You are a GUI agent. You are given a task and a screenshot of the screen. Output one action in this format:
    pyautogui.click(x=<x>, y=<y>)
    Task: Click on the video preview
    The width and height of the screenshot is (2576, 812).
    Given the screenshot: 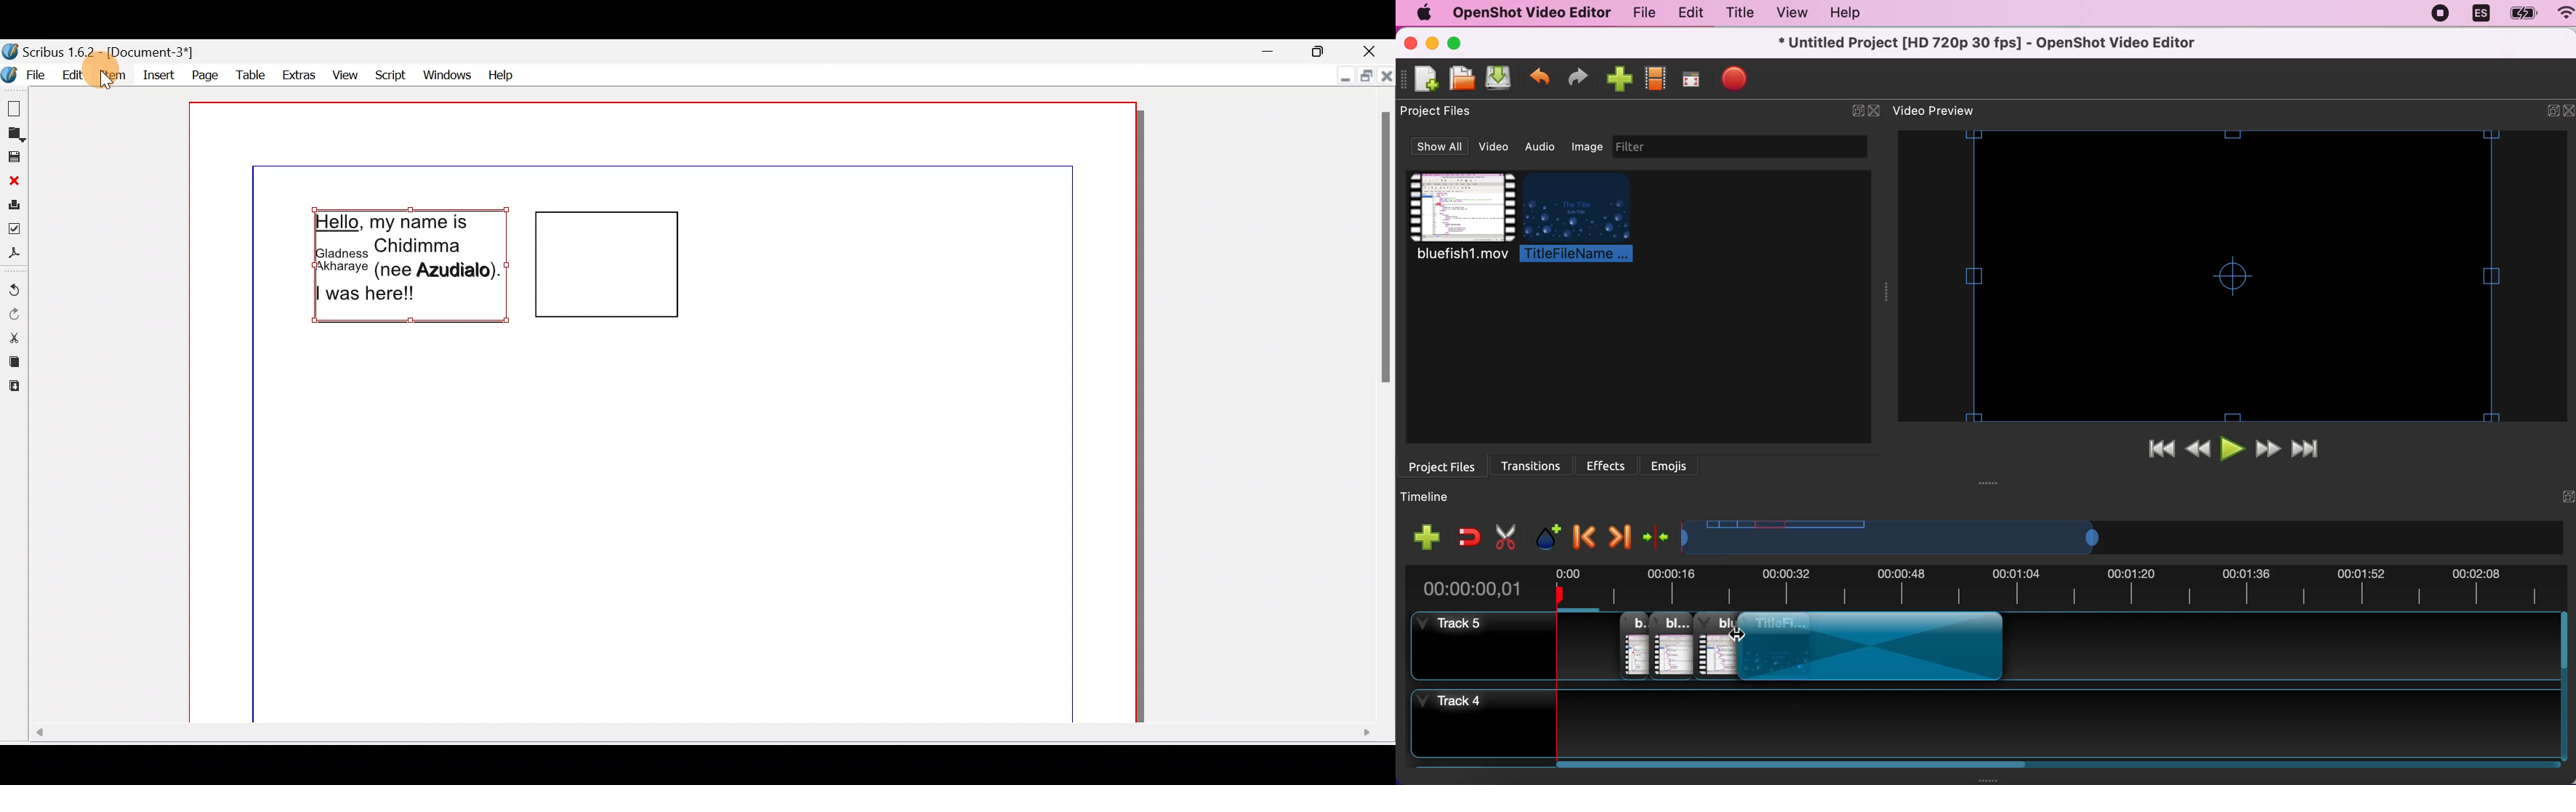 What is the action you would take?
    pyautogui.click(x=1946, y=112)
    